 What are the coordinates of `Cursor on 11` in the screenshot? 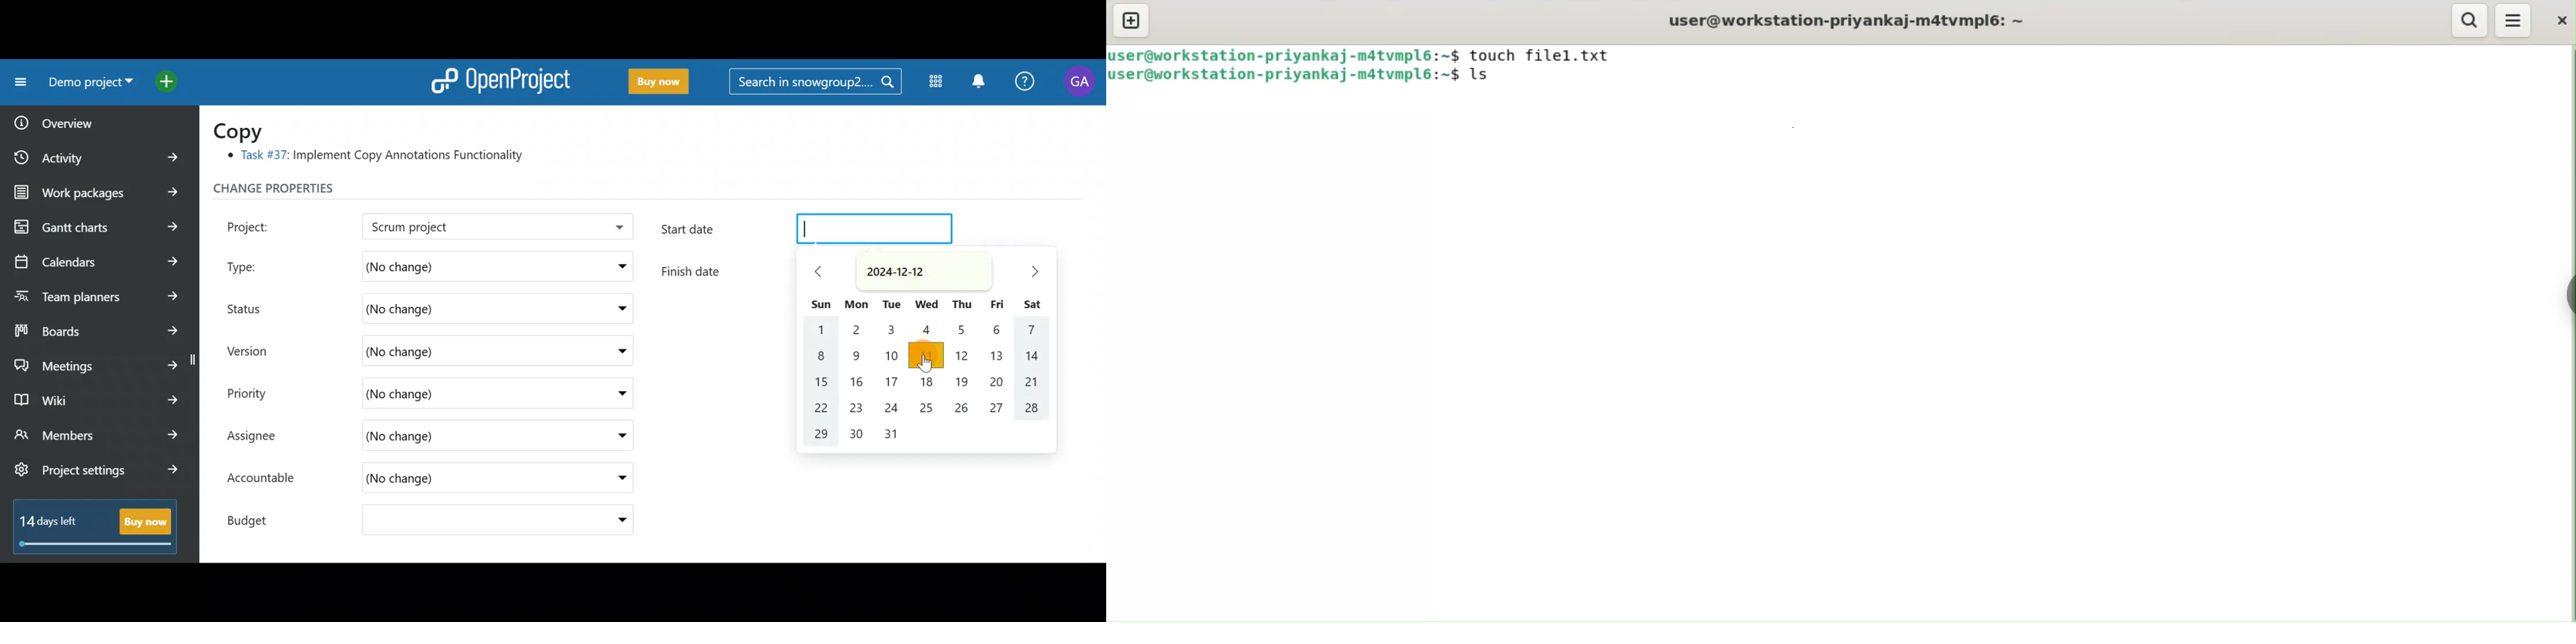 It's located at (928, 357).